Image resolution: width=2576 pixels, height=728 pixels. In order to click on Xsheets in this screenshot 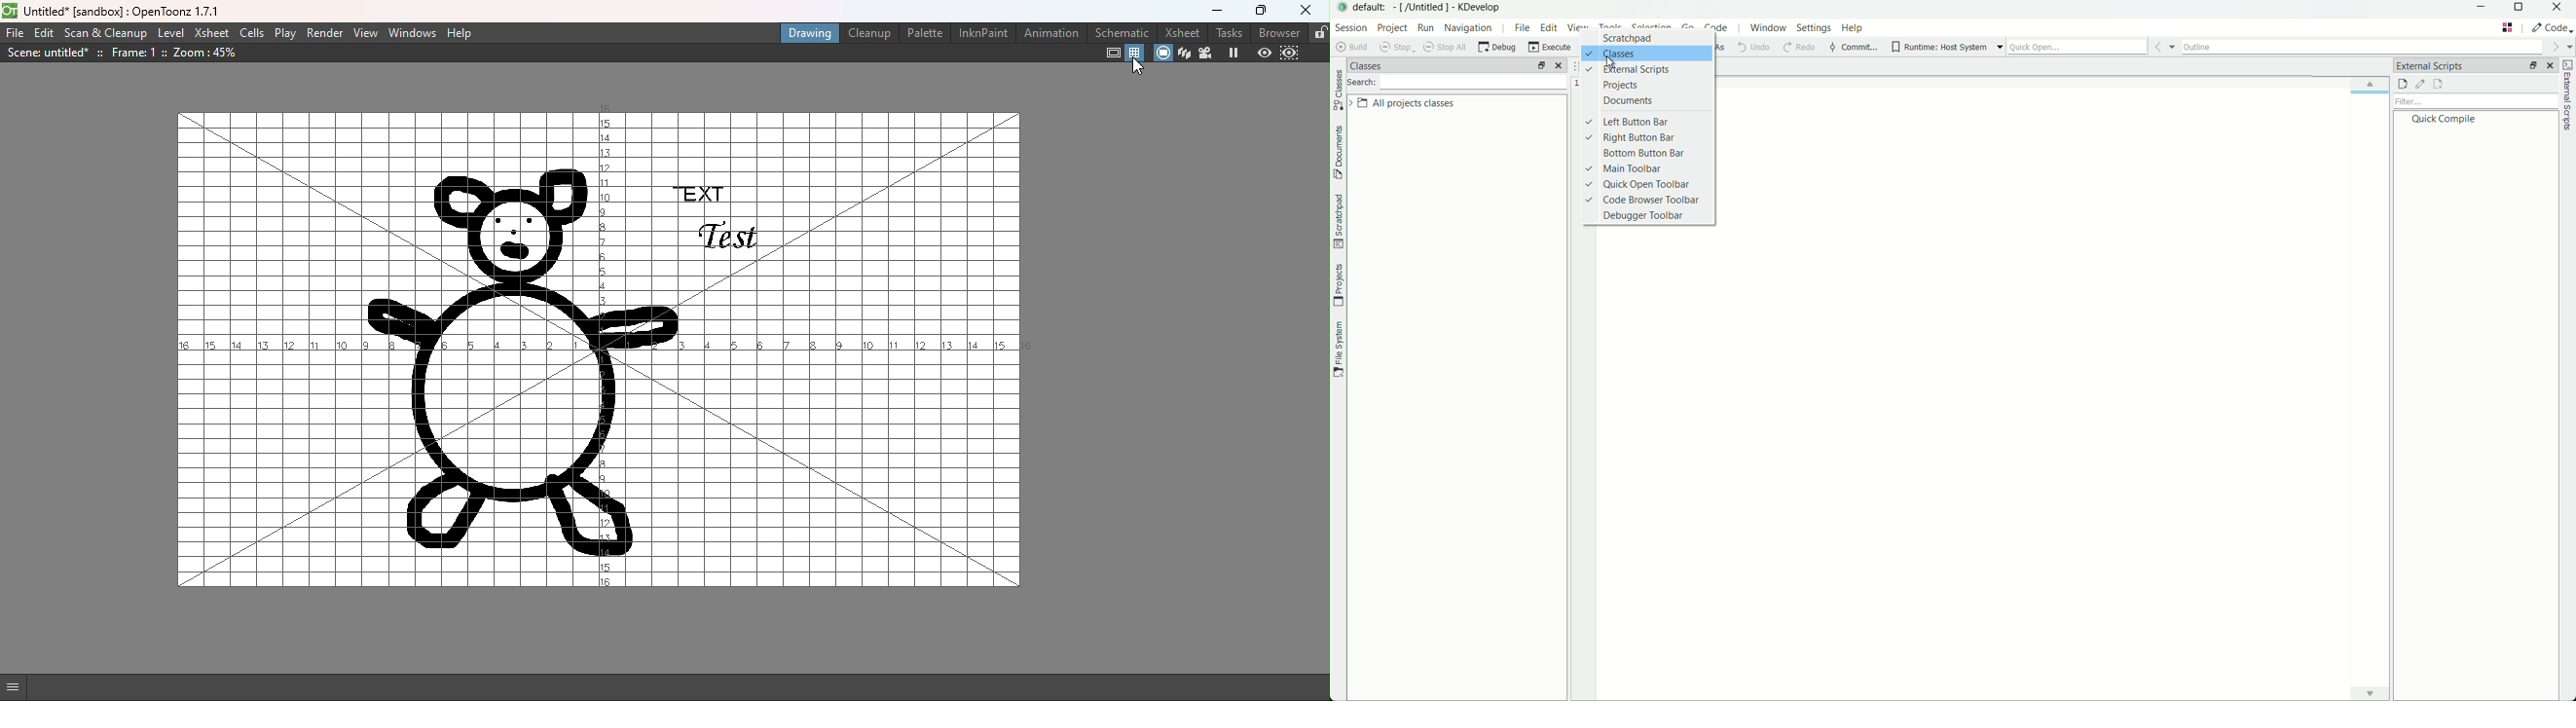, I will do `click(1182, 32)`.